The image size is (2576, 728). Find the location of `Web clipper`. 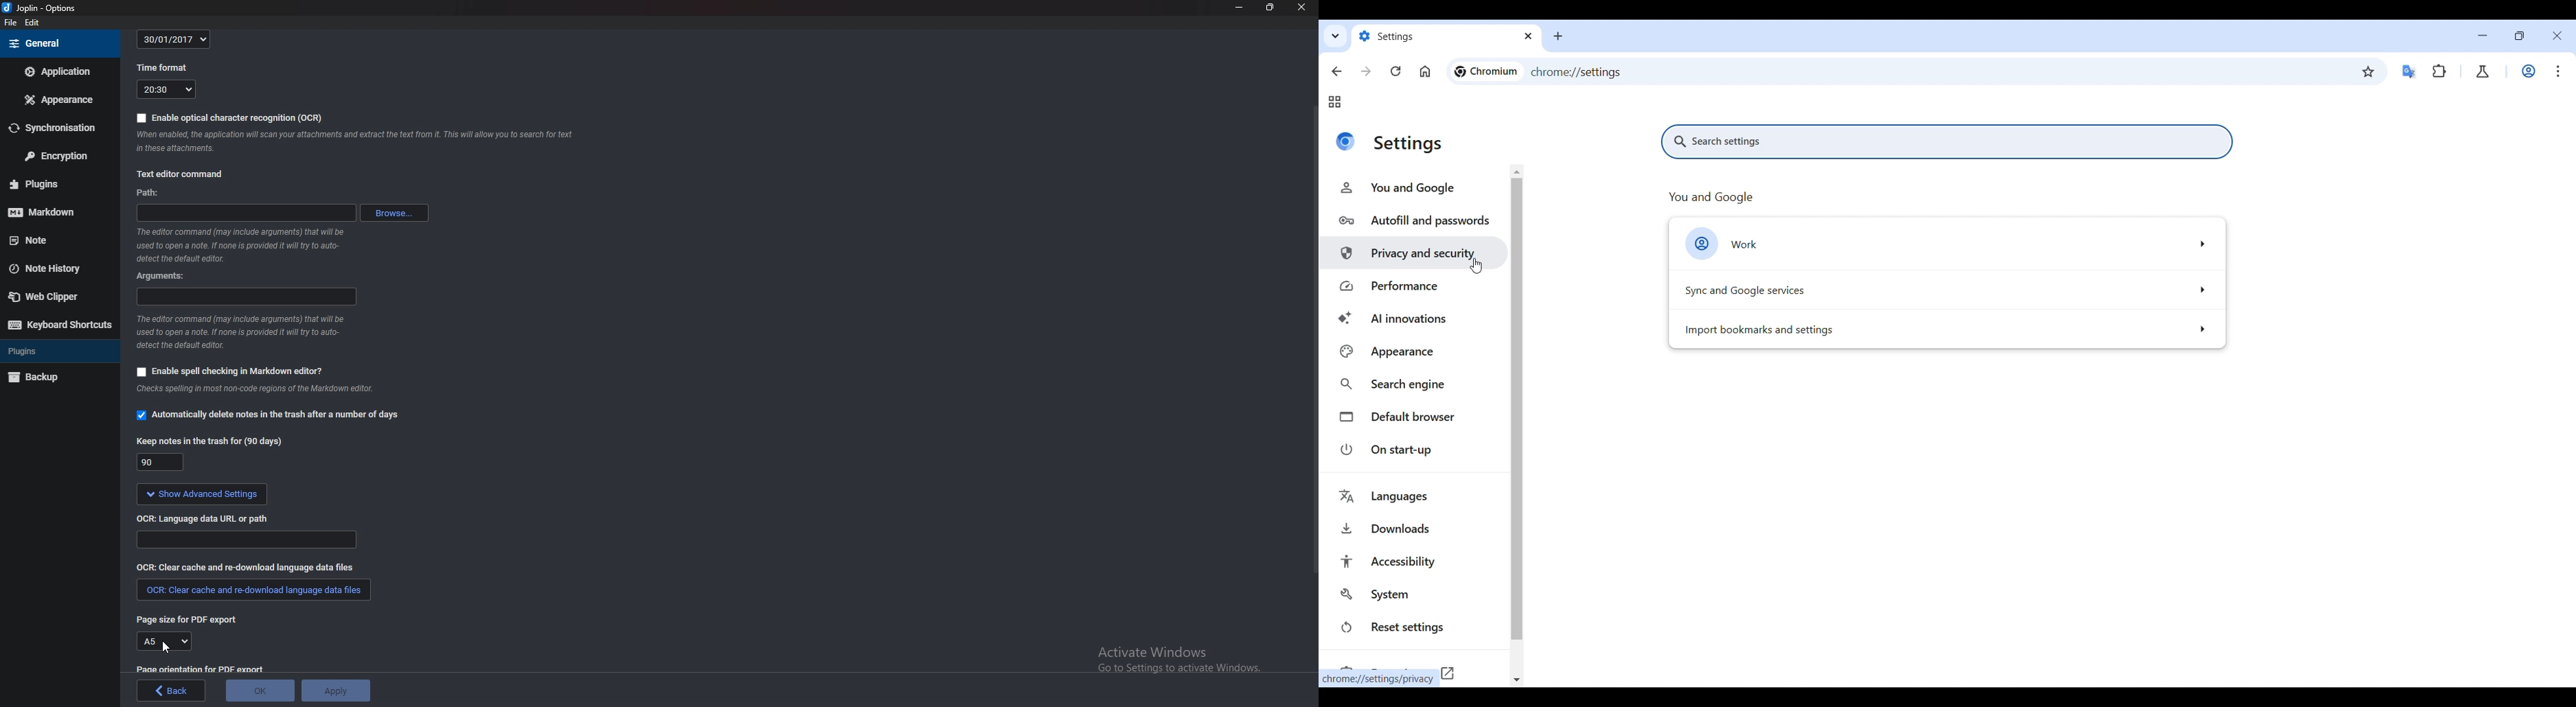

Web clipper is located at coordinates (52, 297).